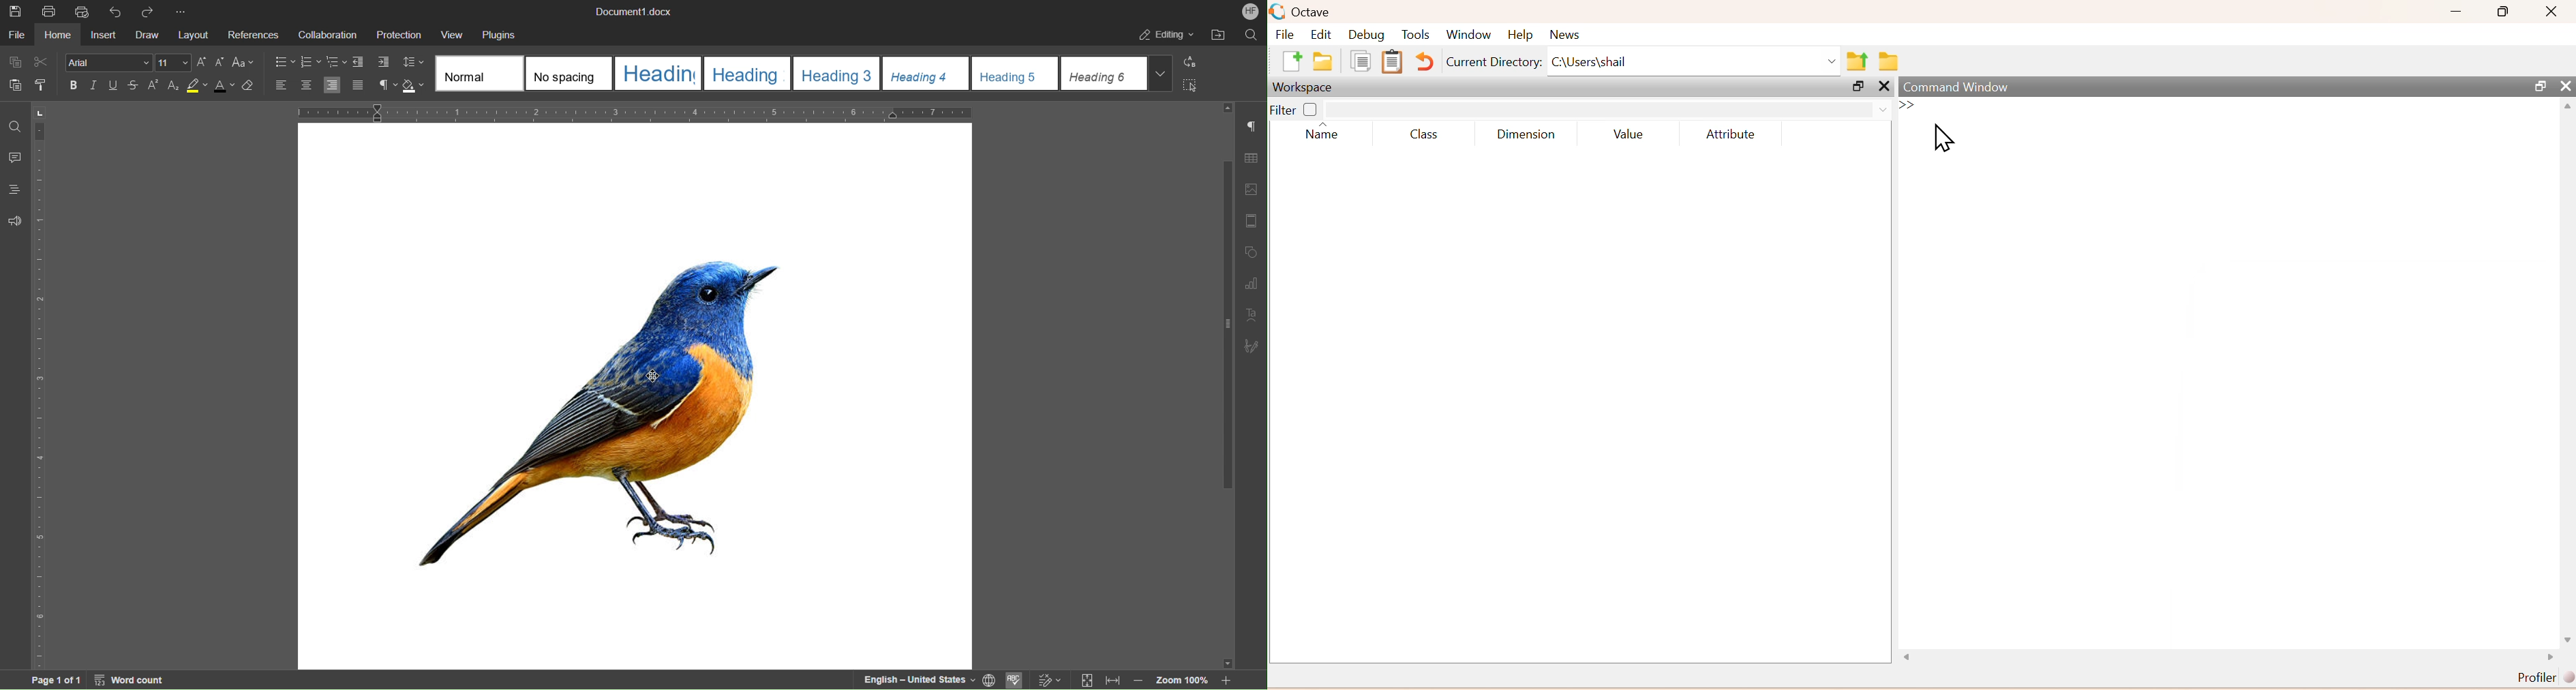 The image size is (2576, 700). What do you see at coordinates (46, 680) in the screenshot?
I see `Page 1 of 1` at bounding box center [46, 680].